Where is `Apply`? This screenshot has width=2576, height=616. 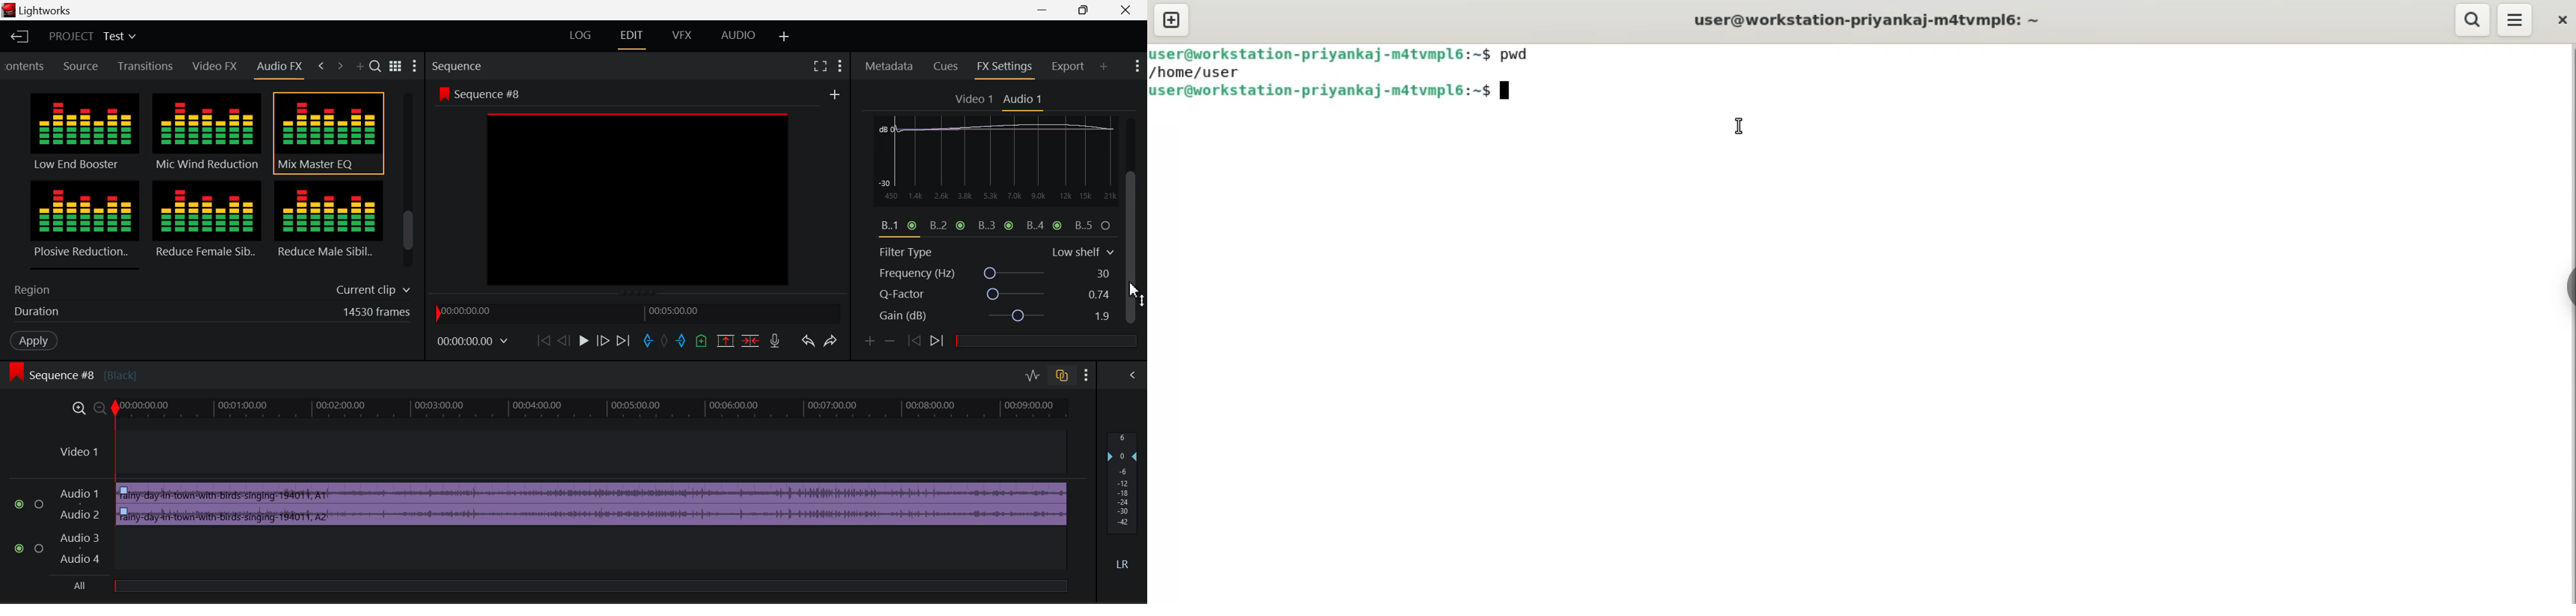
Apply is located at coordinates (33, 341).